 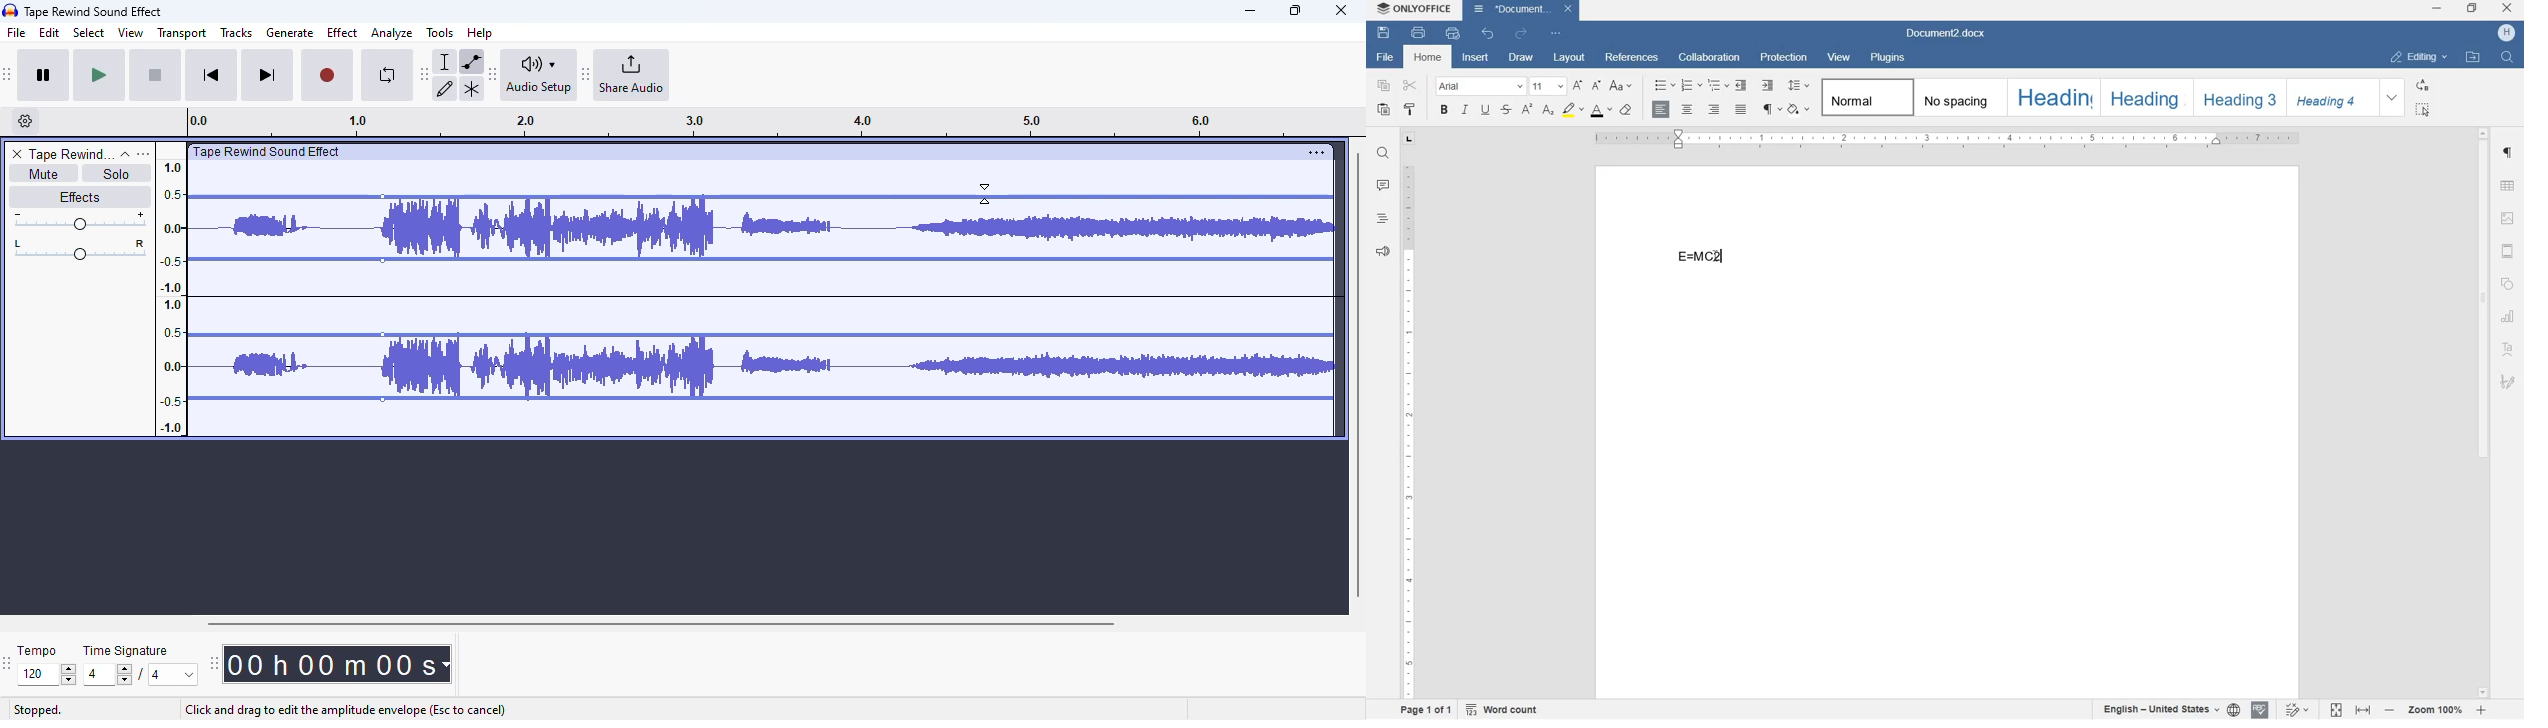 I want to click on click and drag to edit the amplitude envelope (esc to cancel), so click(x=344, y=710).